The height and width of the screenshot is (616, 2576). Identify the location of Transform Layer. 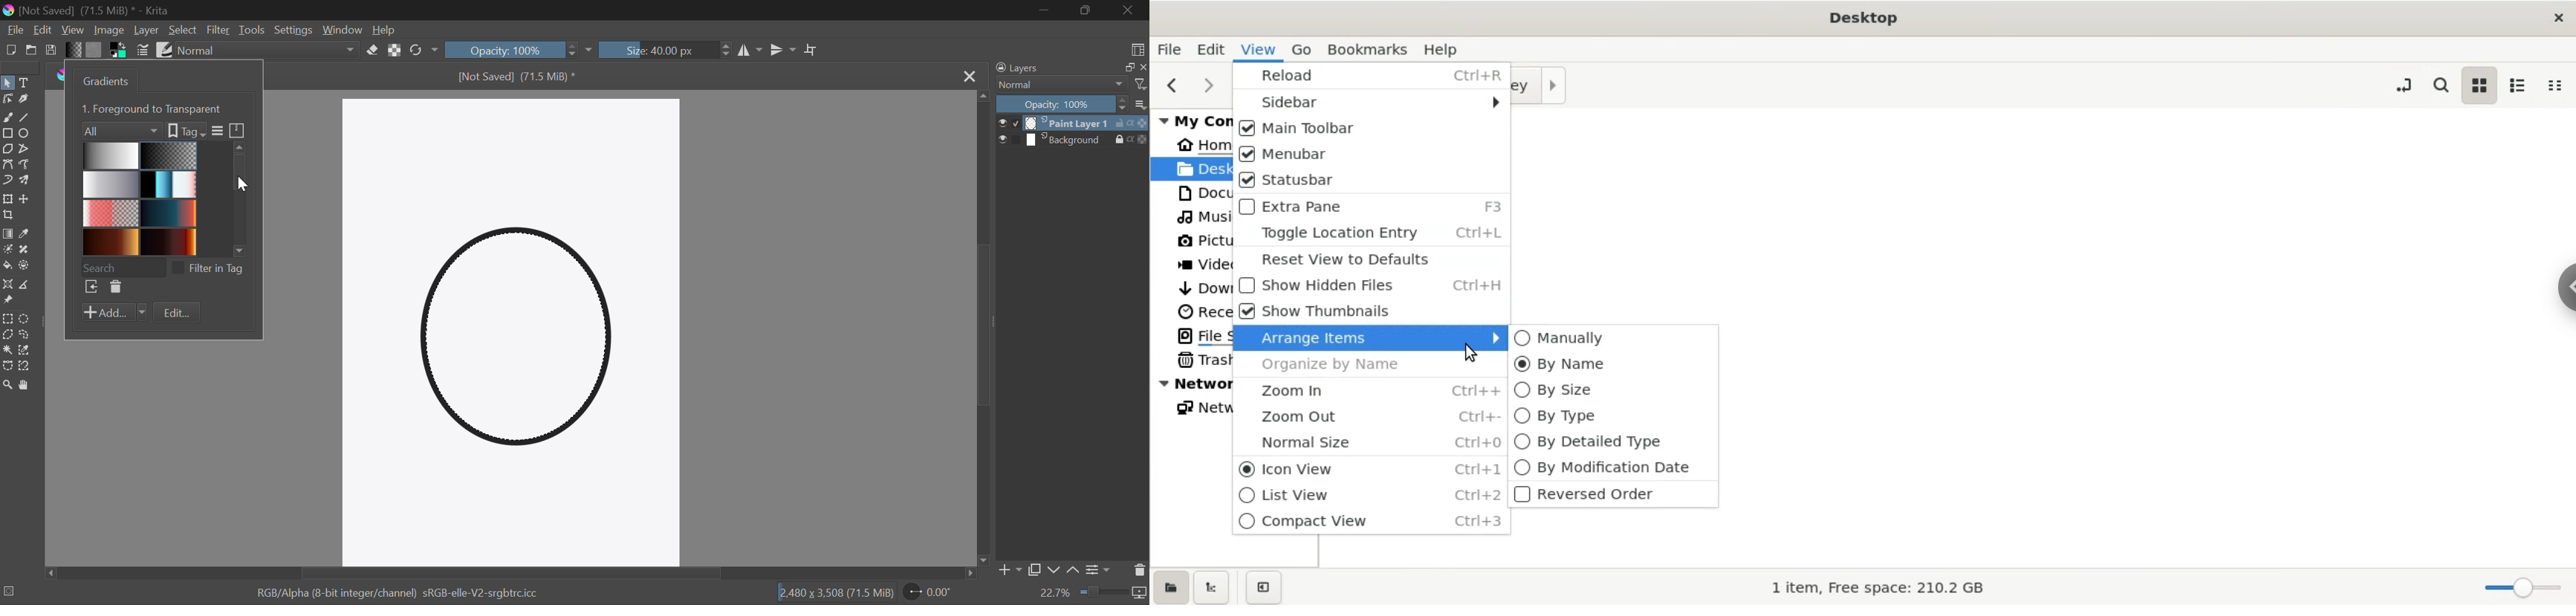
(8, 200).